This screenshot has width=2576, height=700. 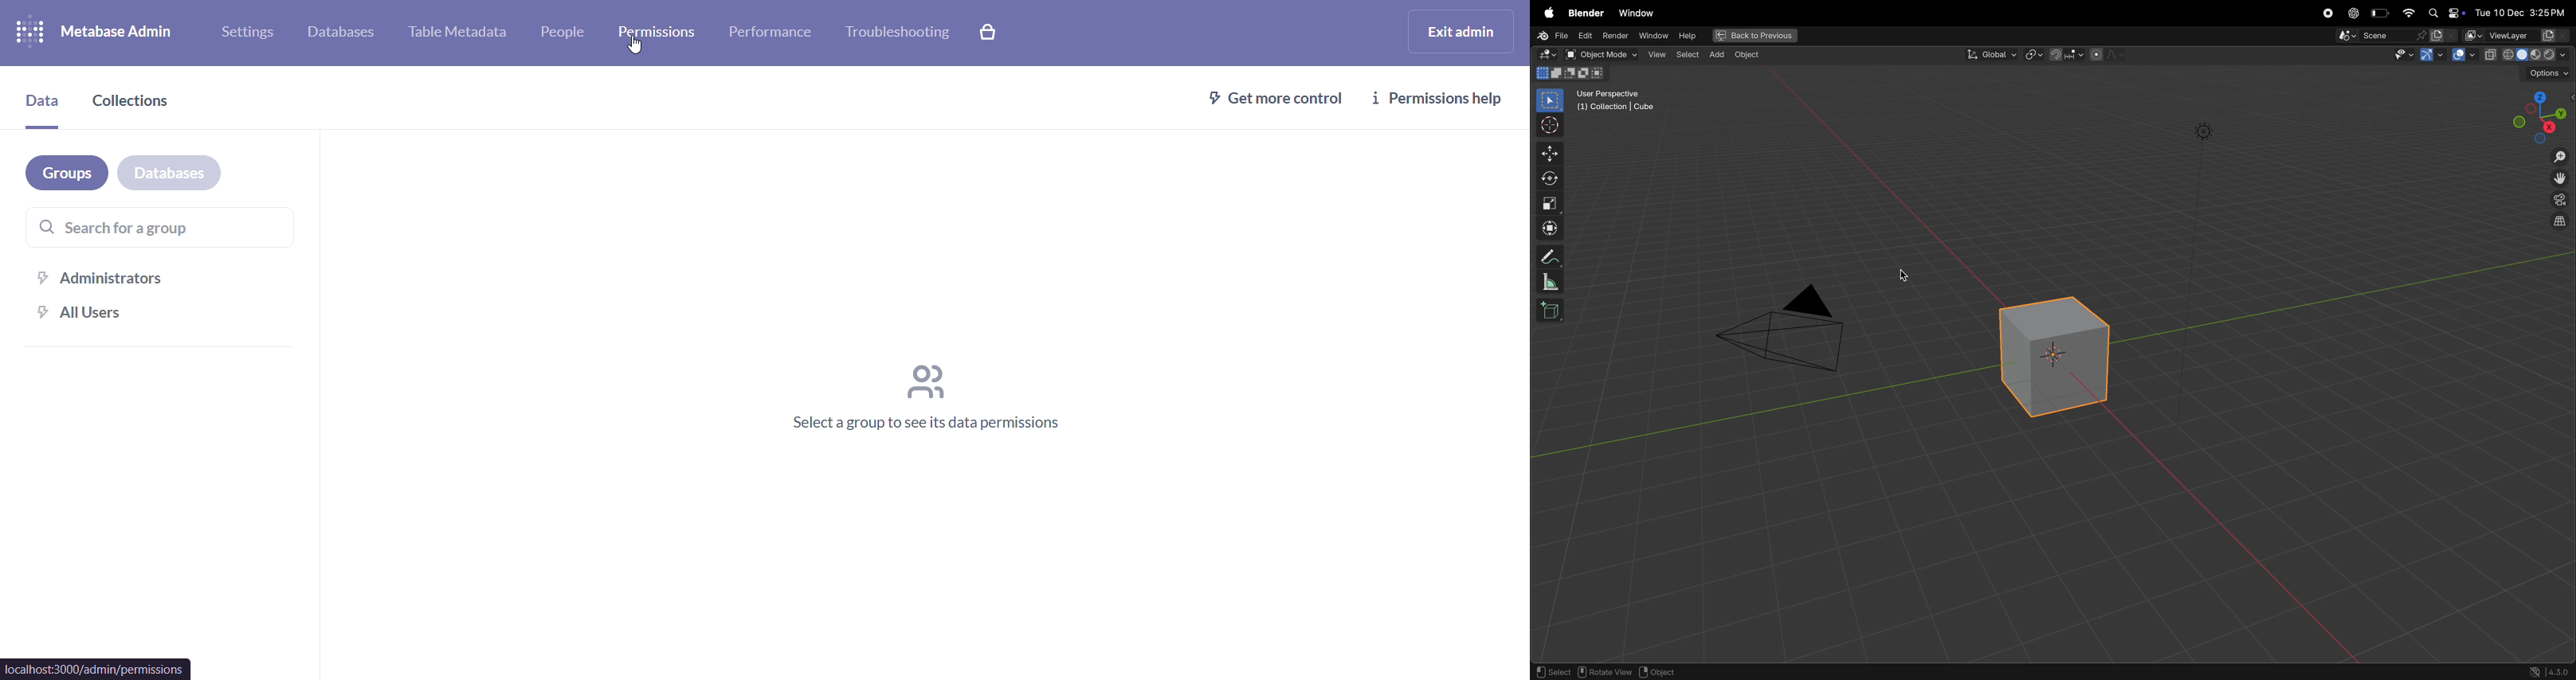 I want to click on 3d cube, so click(x=1552, y=312).